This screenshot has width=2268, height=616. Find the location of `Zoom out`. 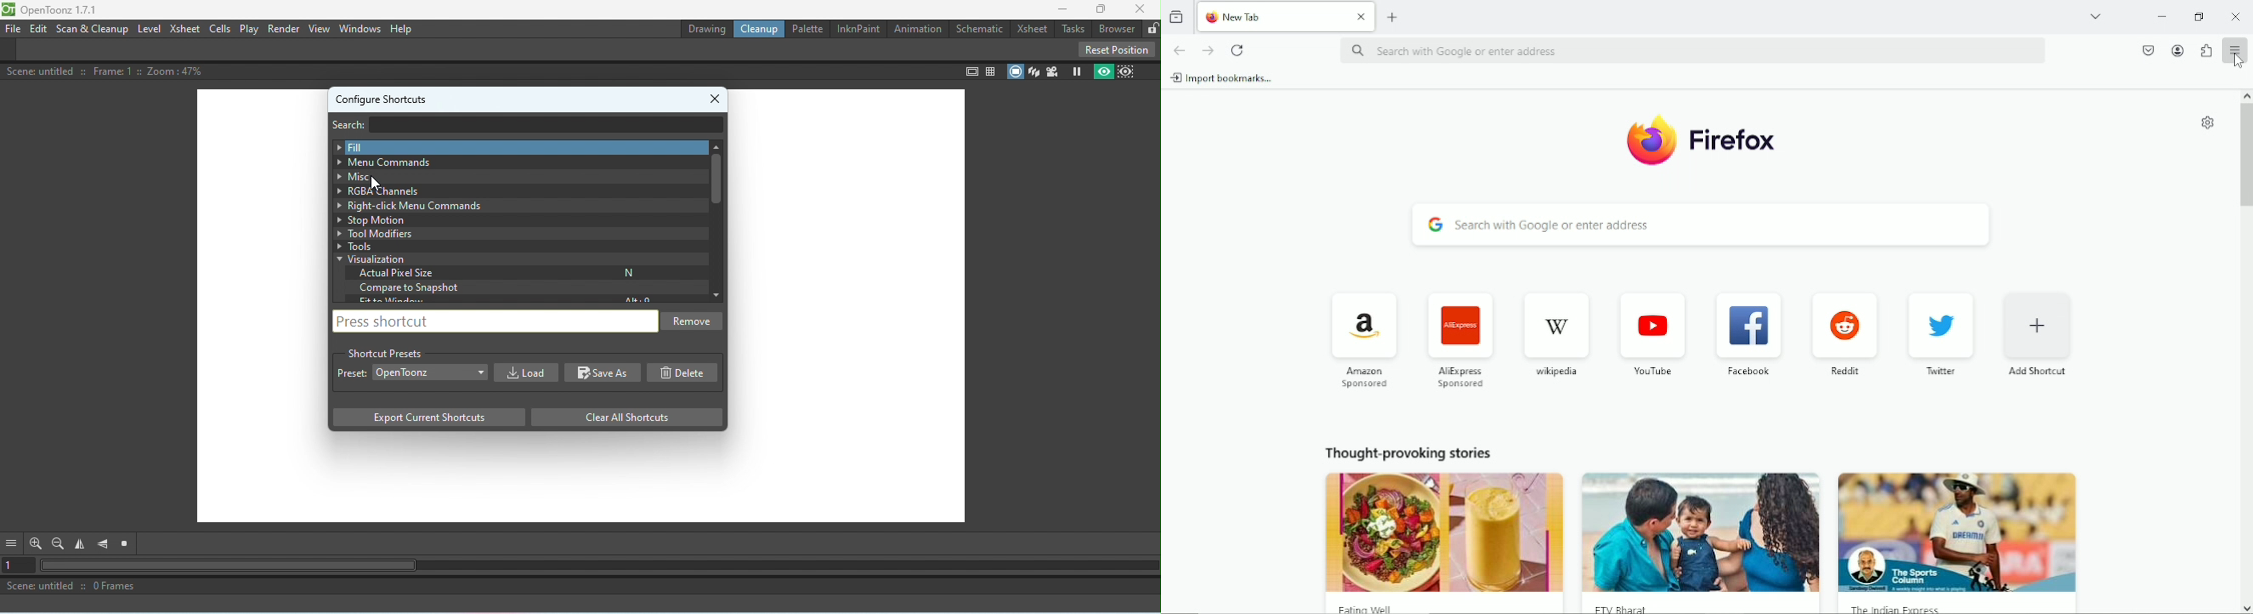

Zoom out is located at coordinates (58, 543).